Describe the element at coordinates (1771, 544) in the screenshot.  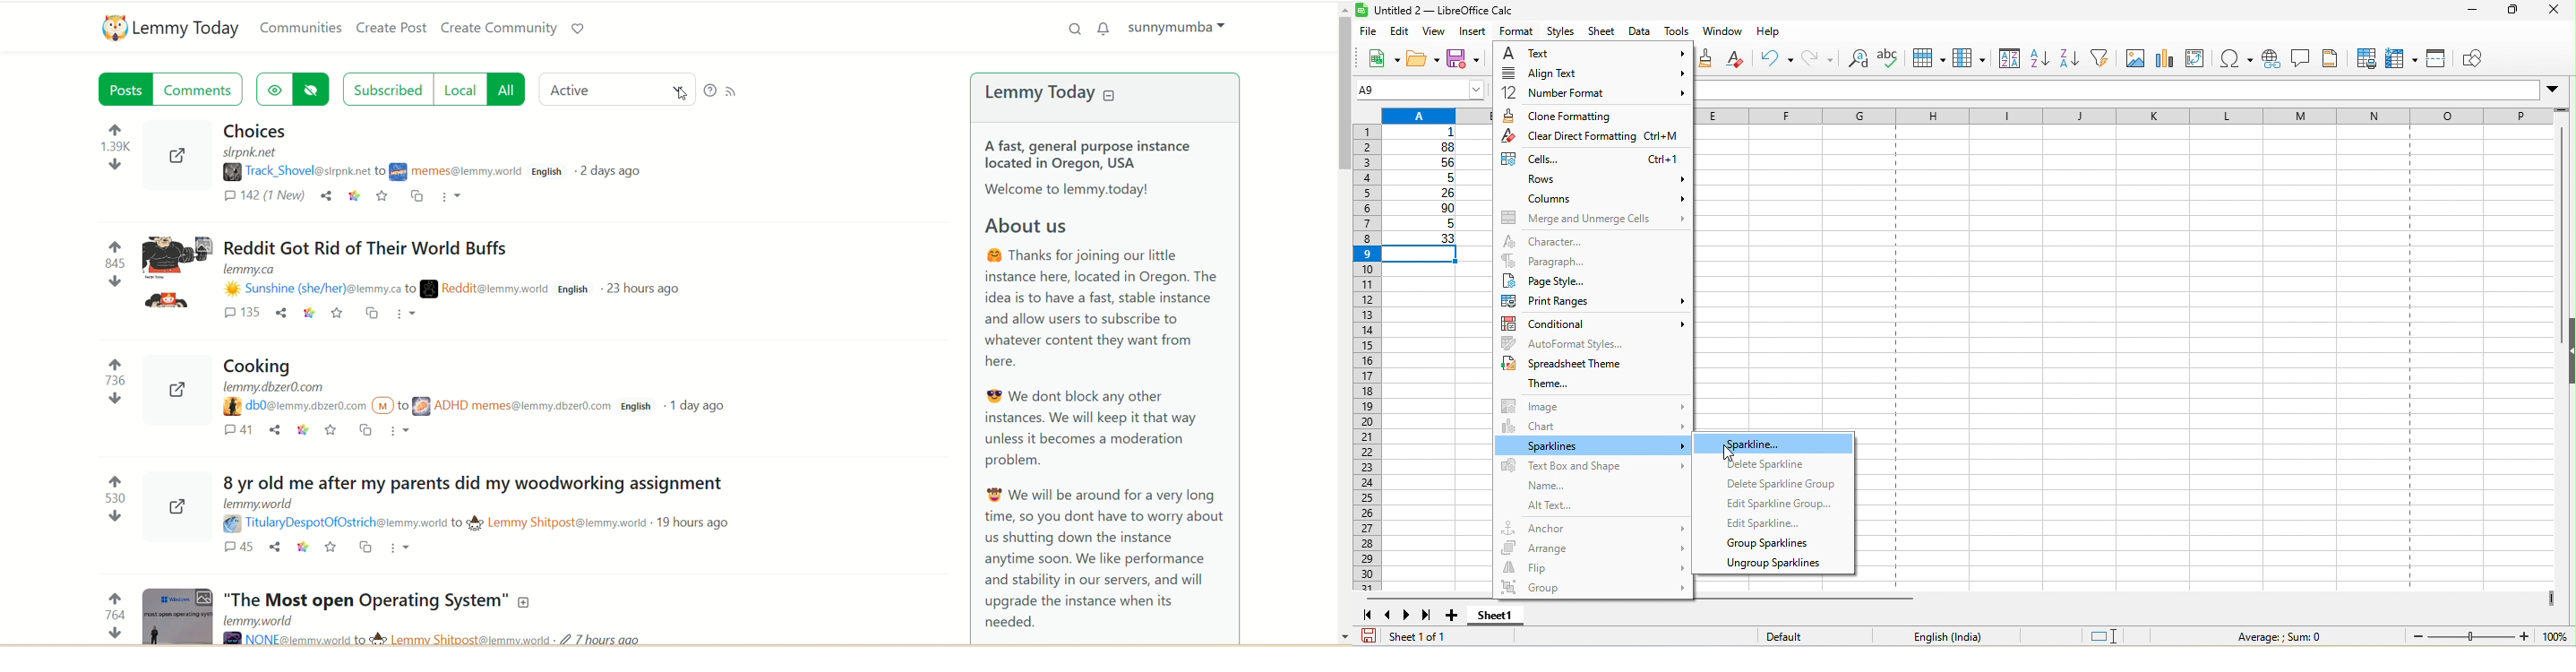
I see `group sparklins` at that location.